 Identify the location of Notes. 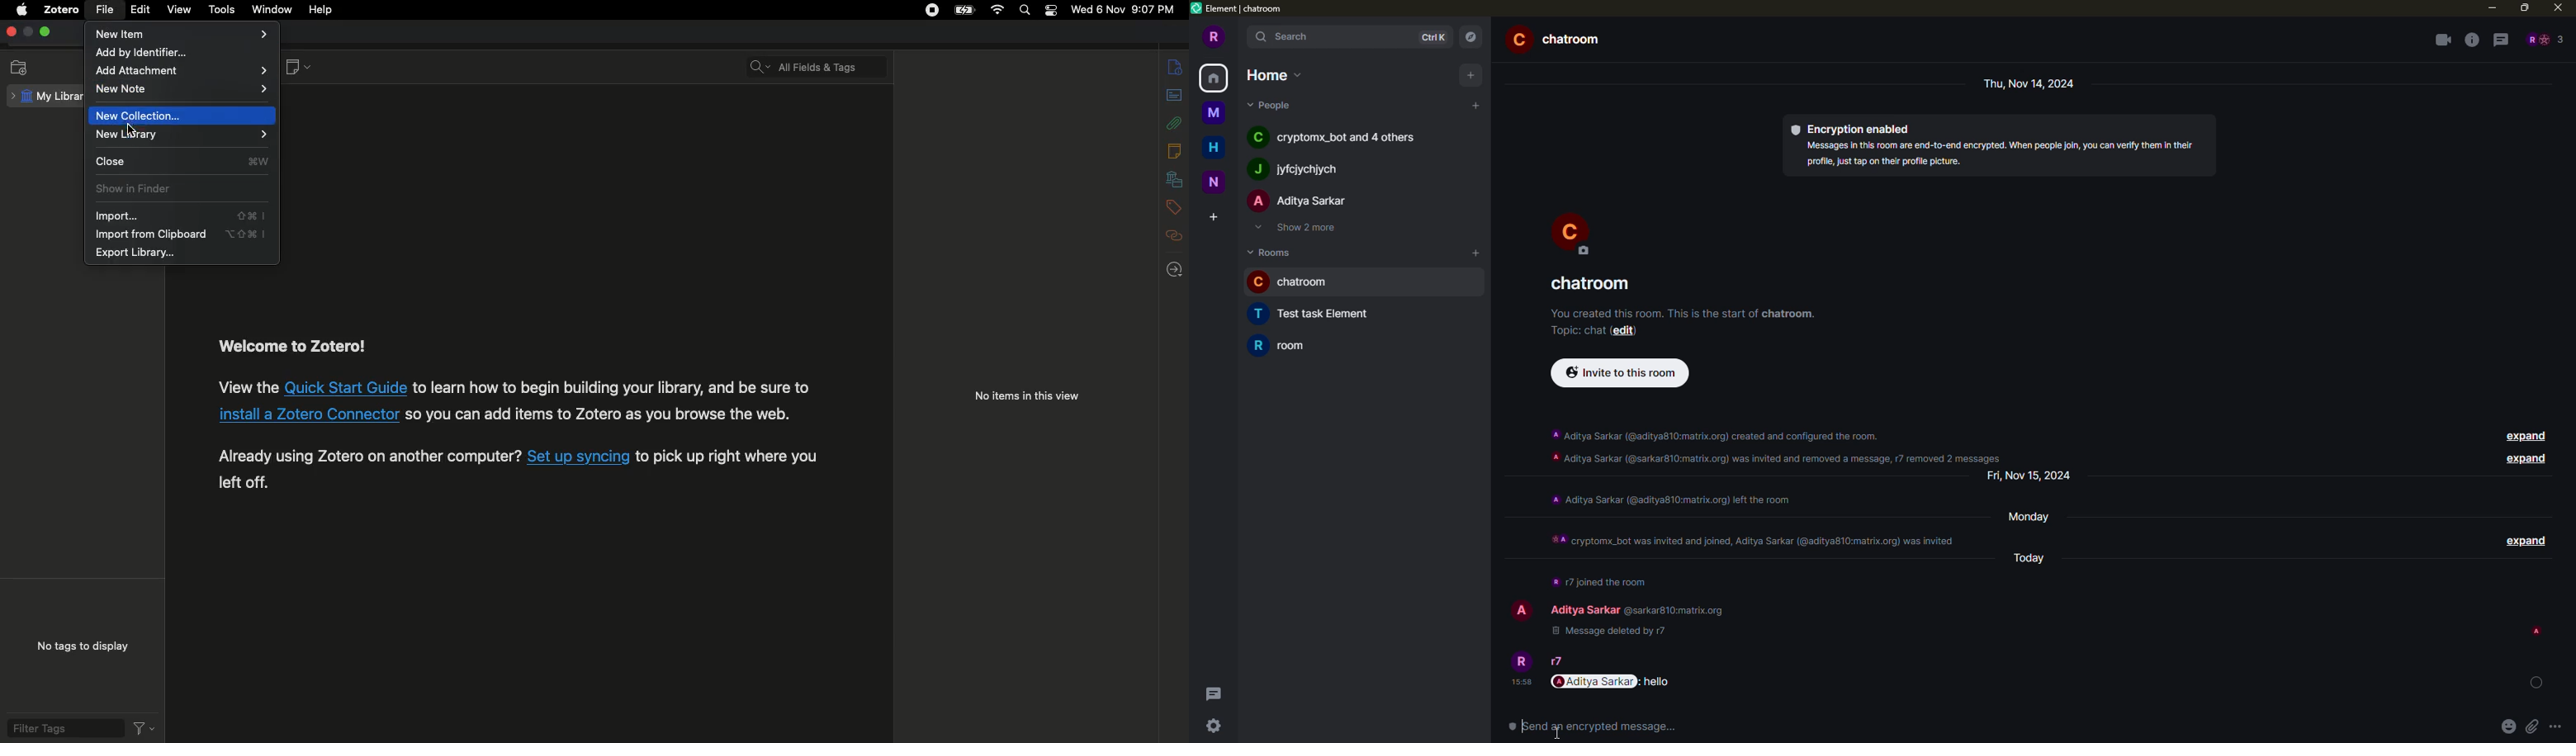
(1175, 150).